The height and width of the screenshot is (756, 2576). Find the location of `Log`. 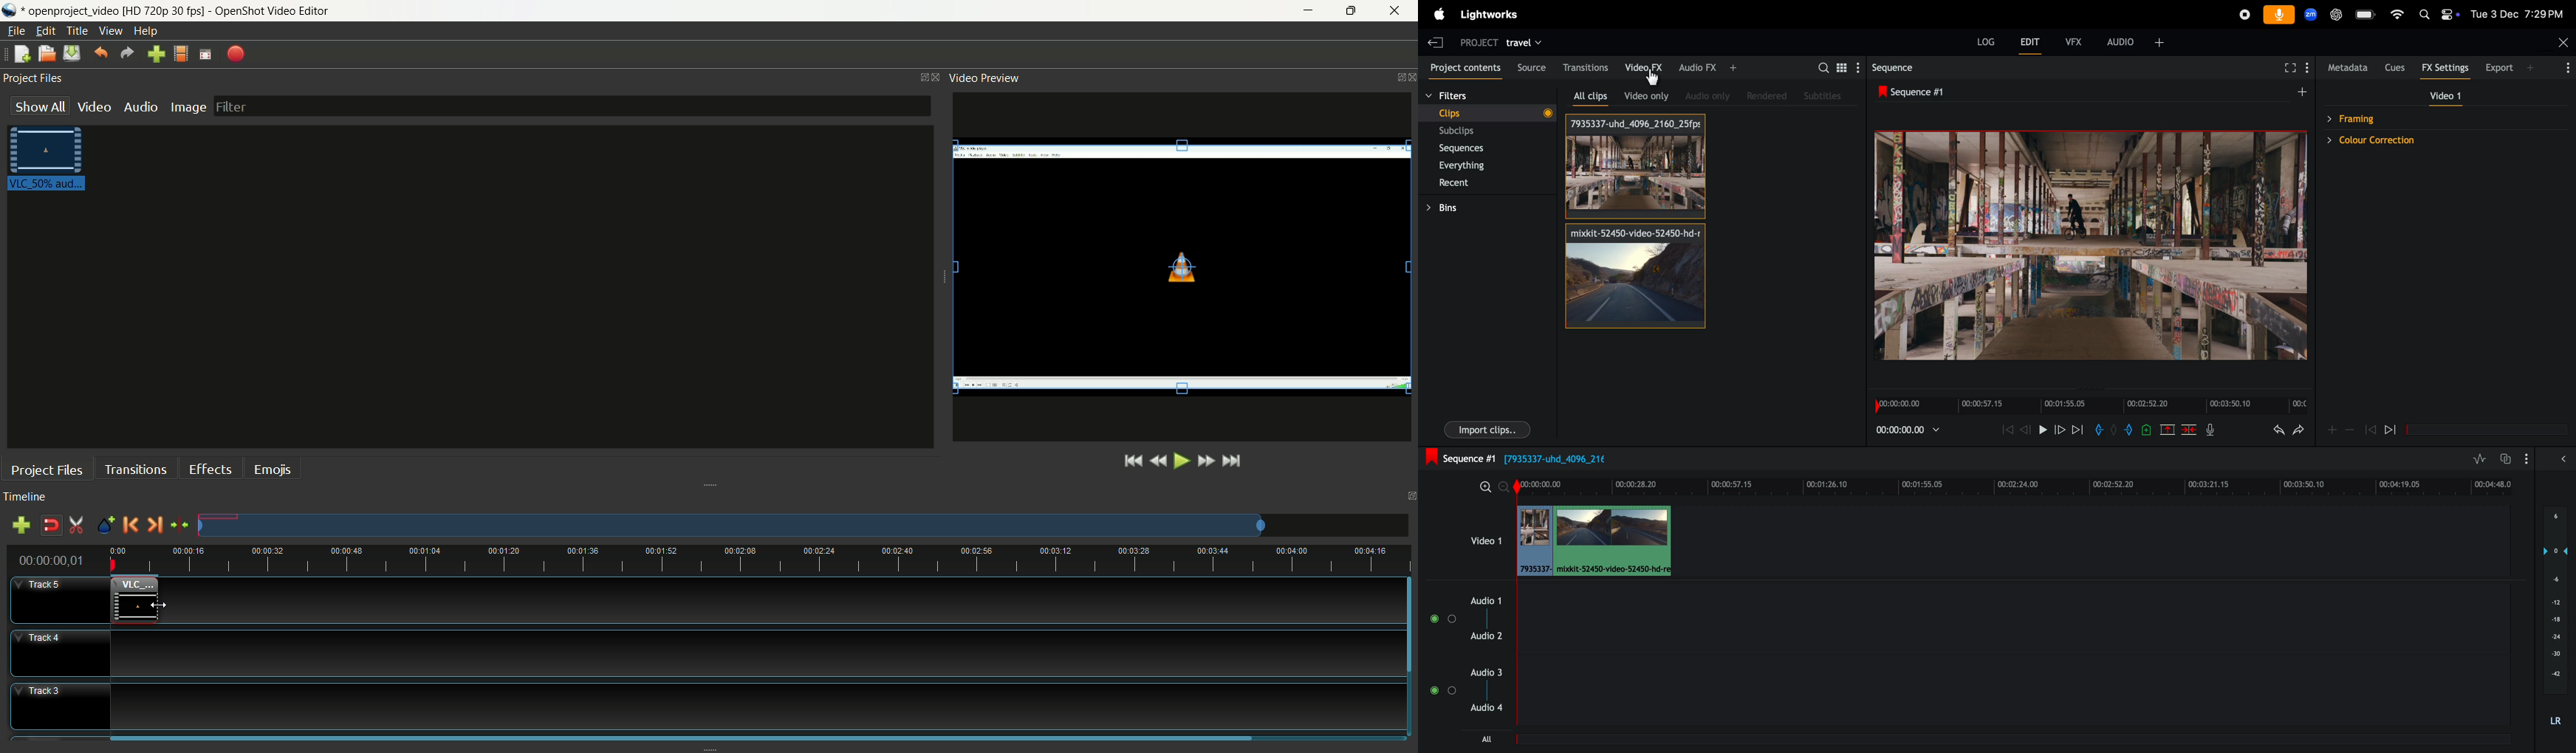

Log is located at coordinates (1980, 40).